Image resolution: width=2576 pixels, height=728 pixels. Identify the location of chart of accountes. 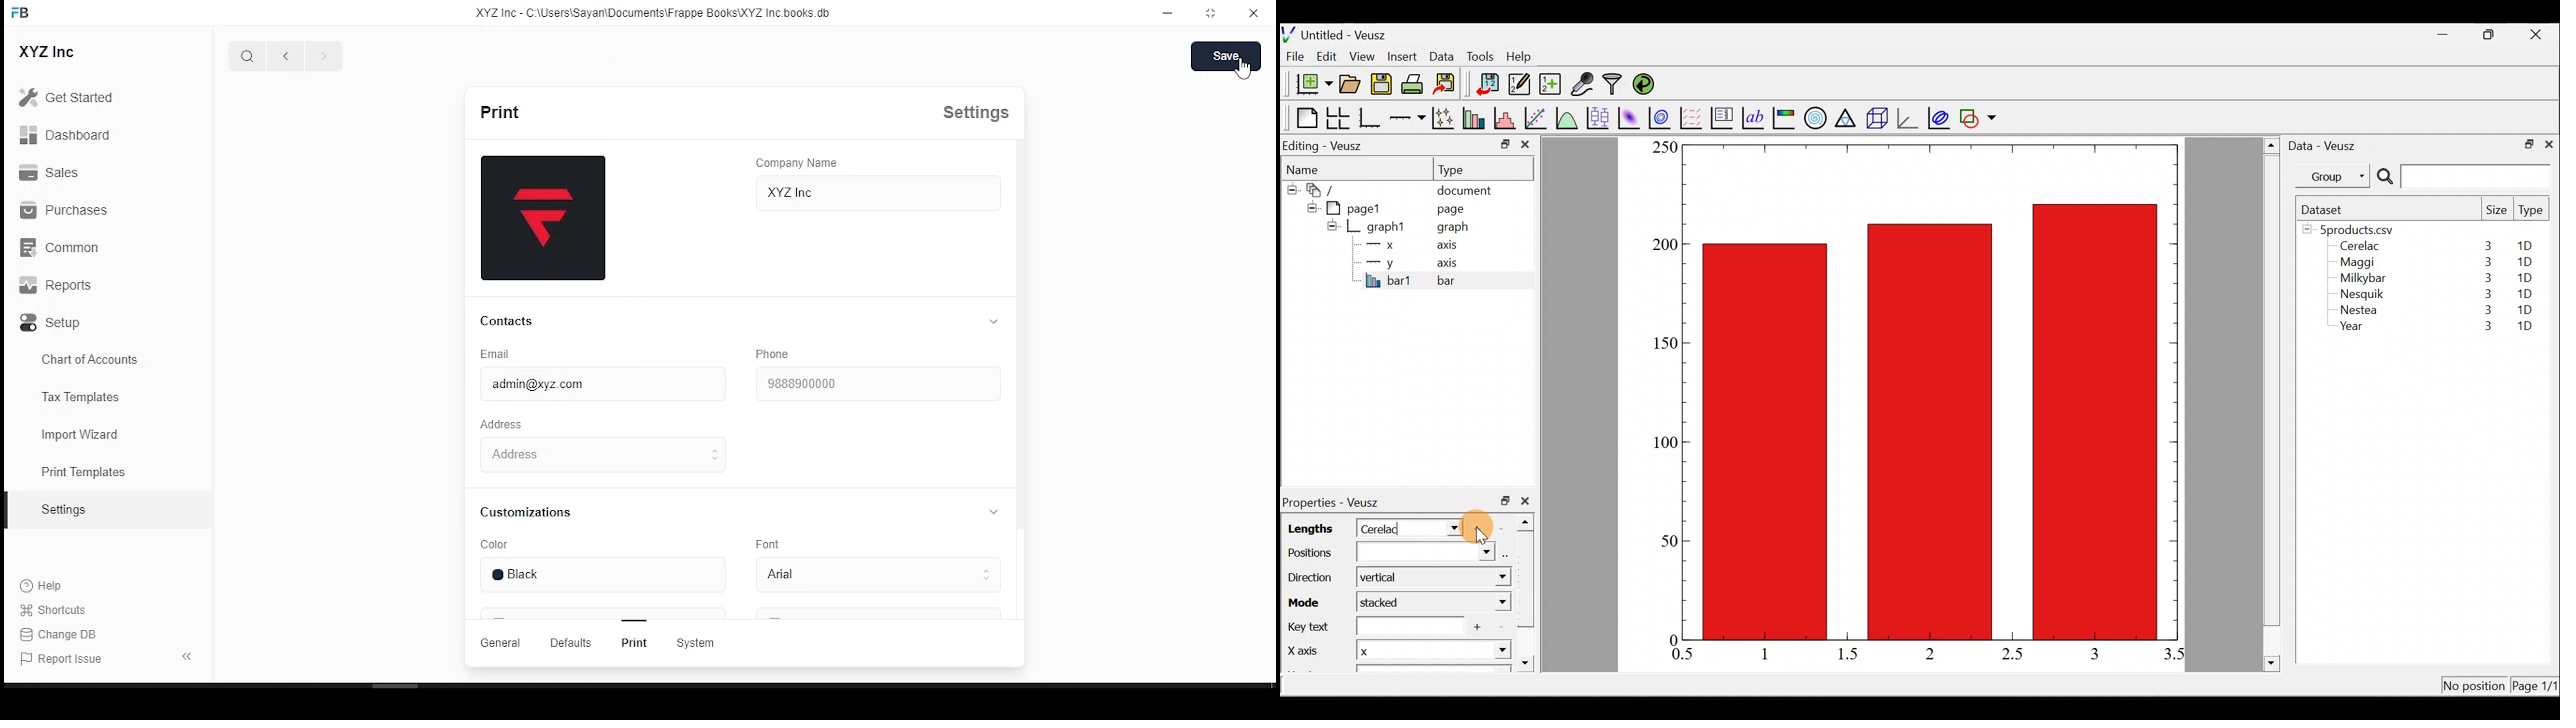
(95, 360).